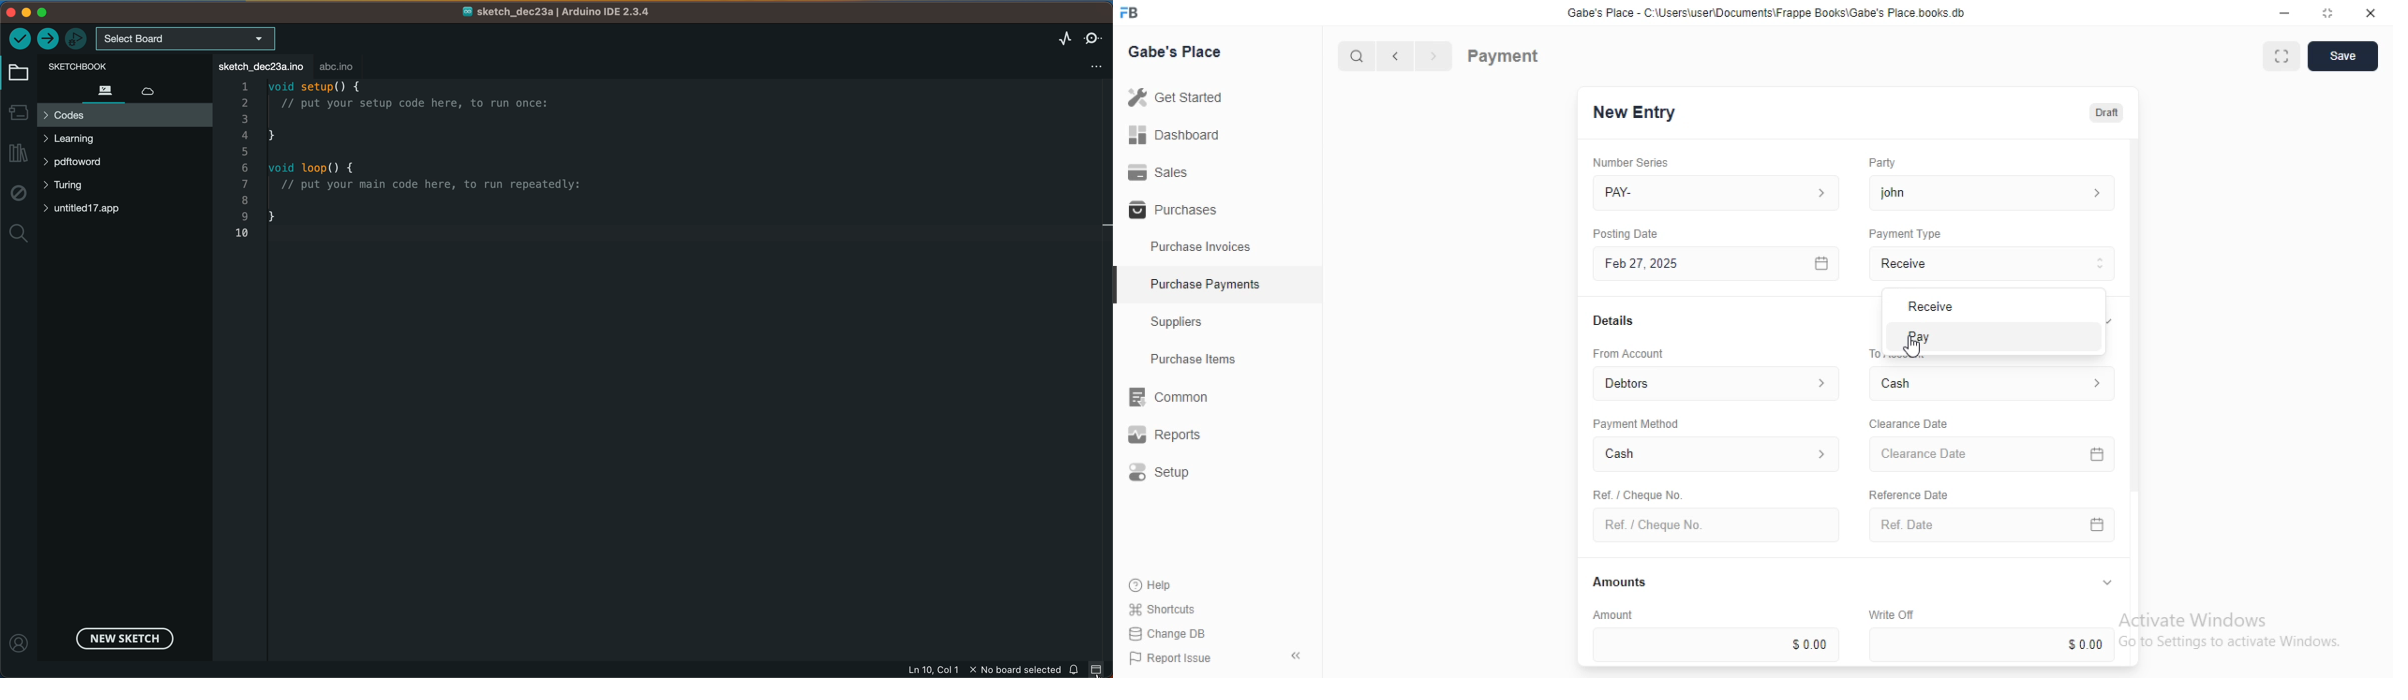  Describe the element at coordinates (1907, 424) in the screenshot. I see `Clearance Date` at that location.